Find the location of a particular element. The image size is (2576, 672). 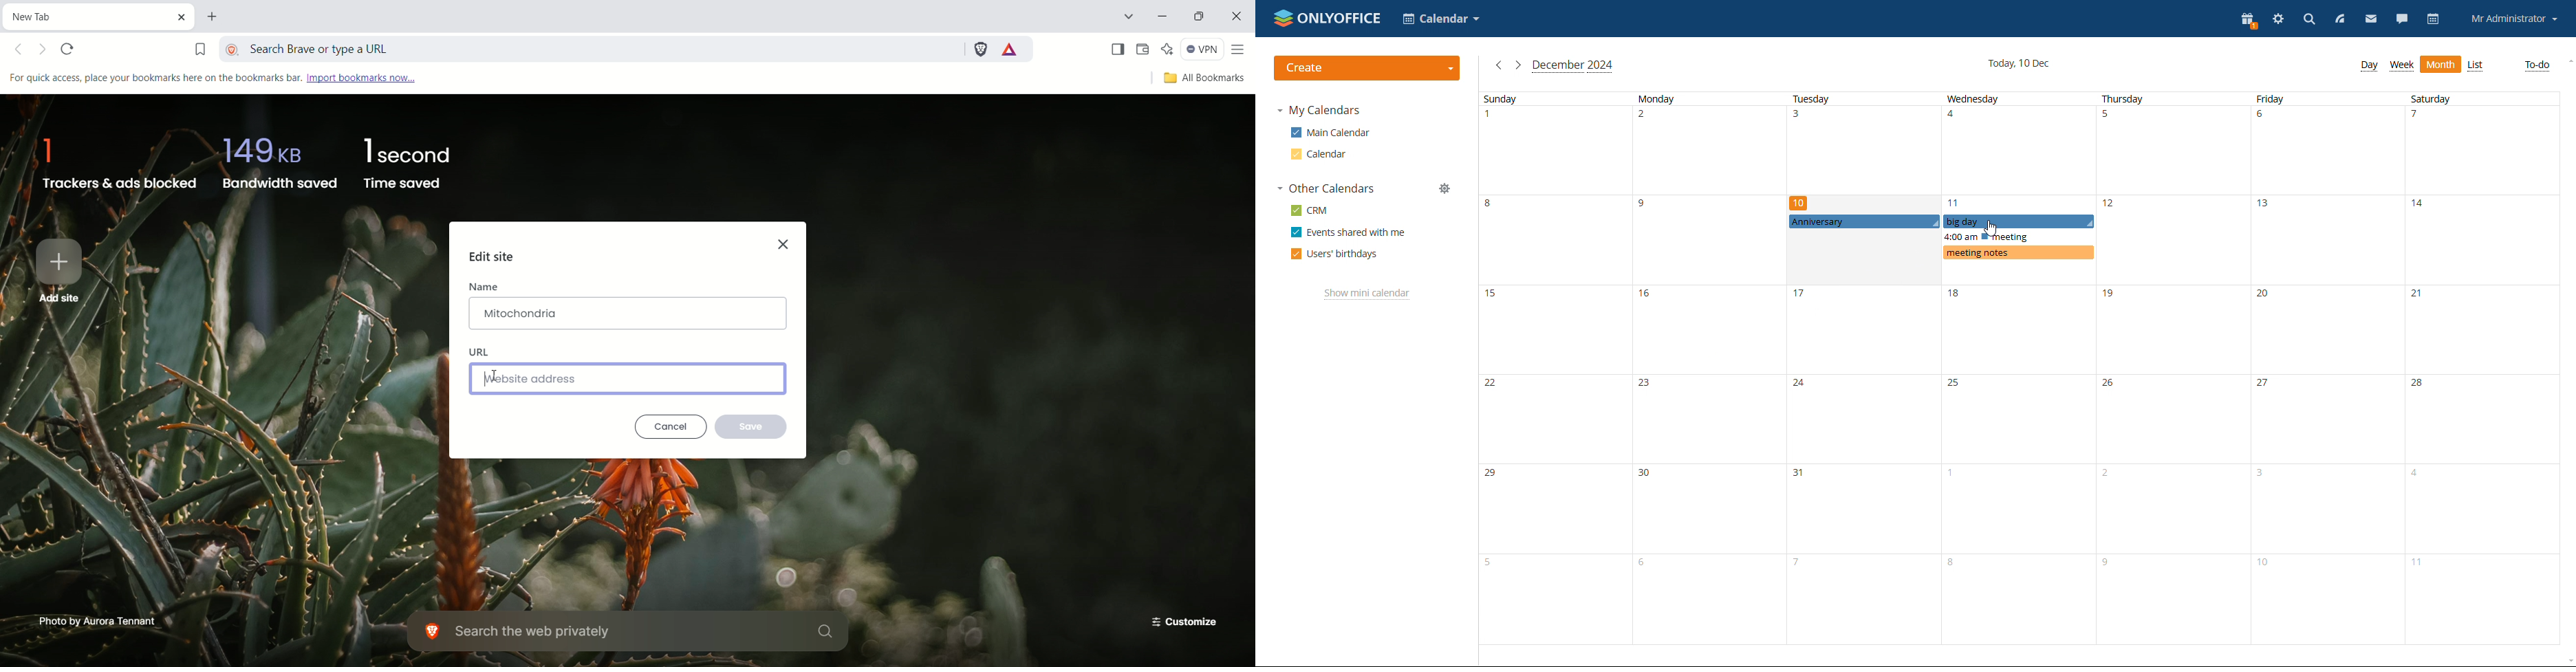

new tab is located at coordinates (215, 18).